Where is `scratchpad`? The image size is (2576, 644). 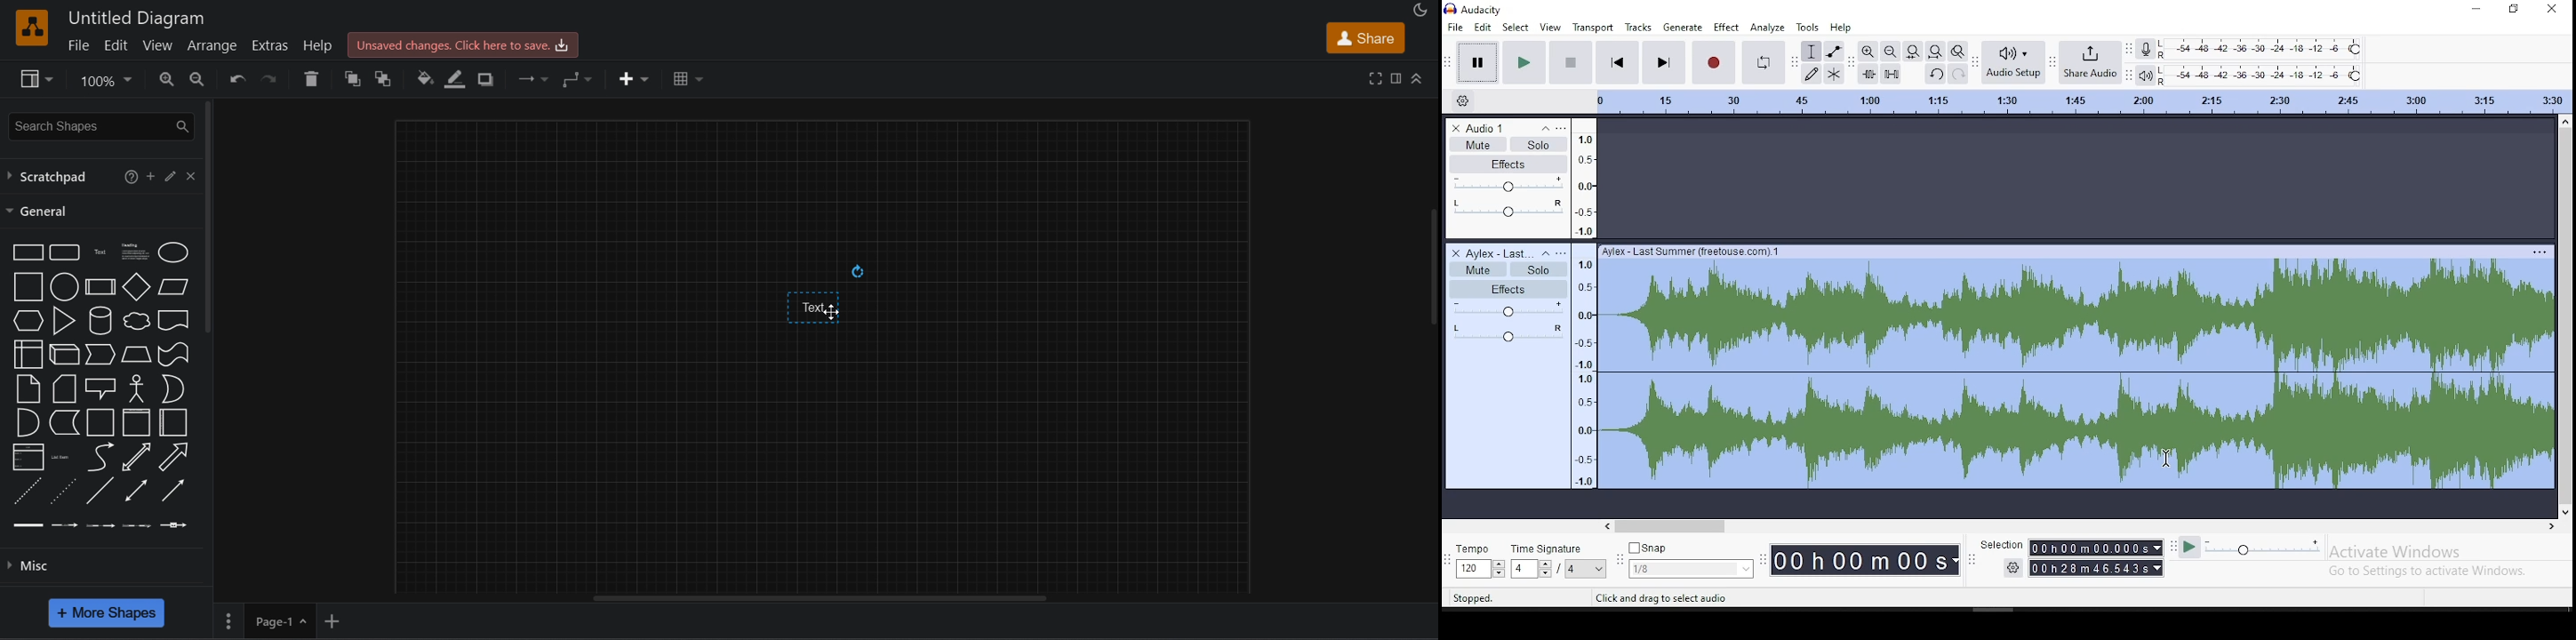 scratchpad is located at coordinates (49, 176).